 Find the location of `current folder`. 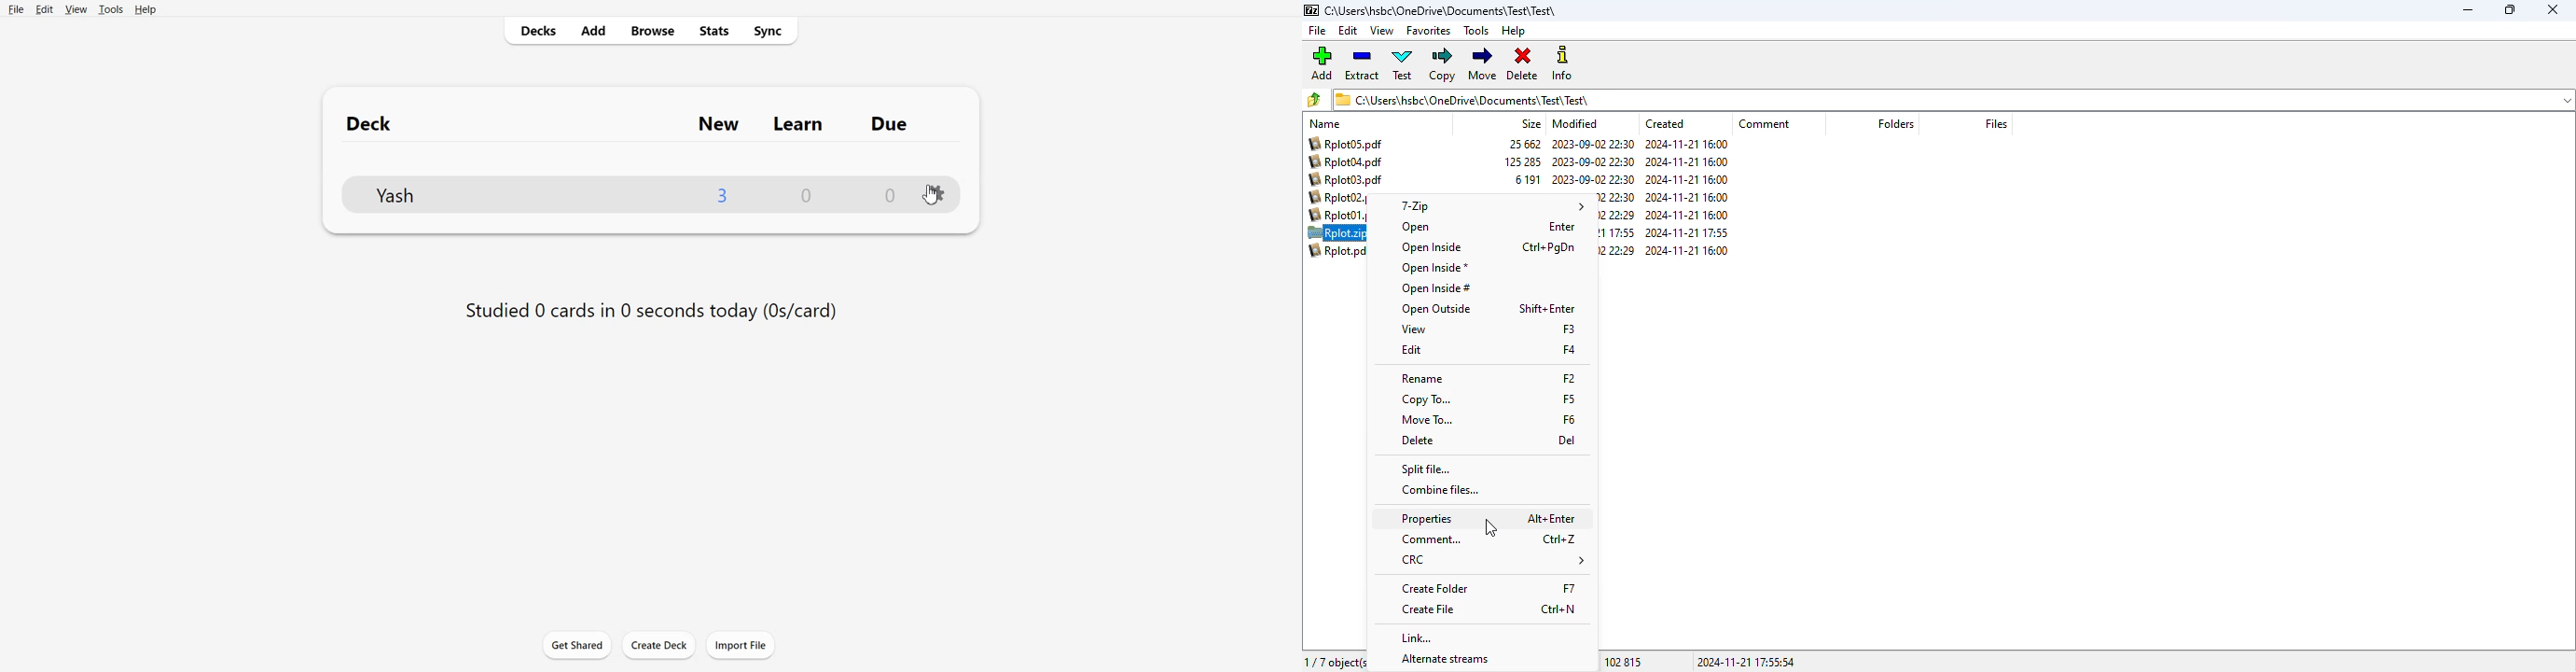

current folder is located at coordinates (1953, 99).